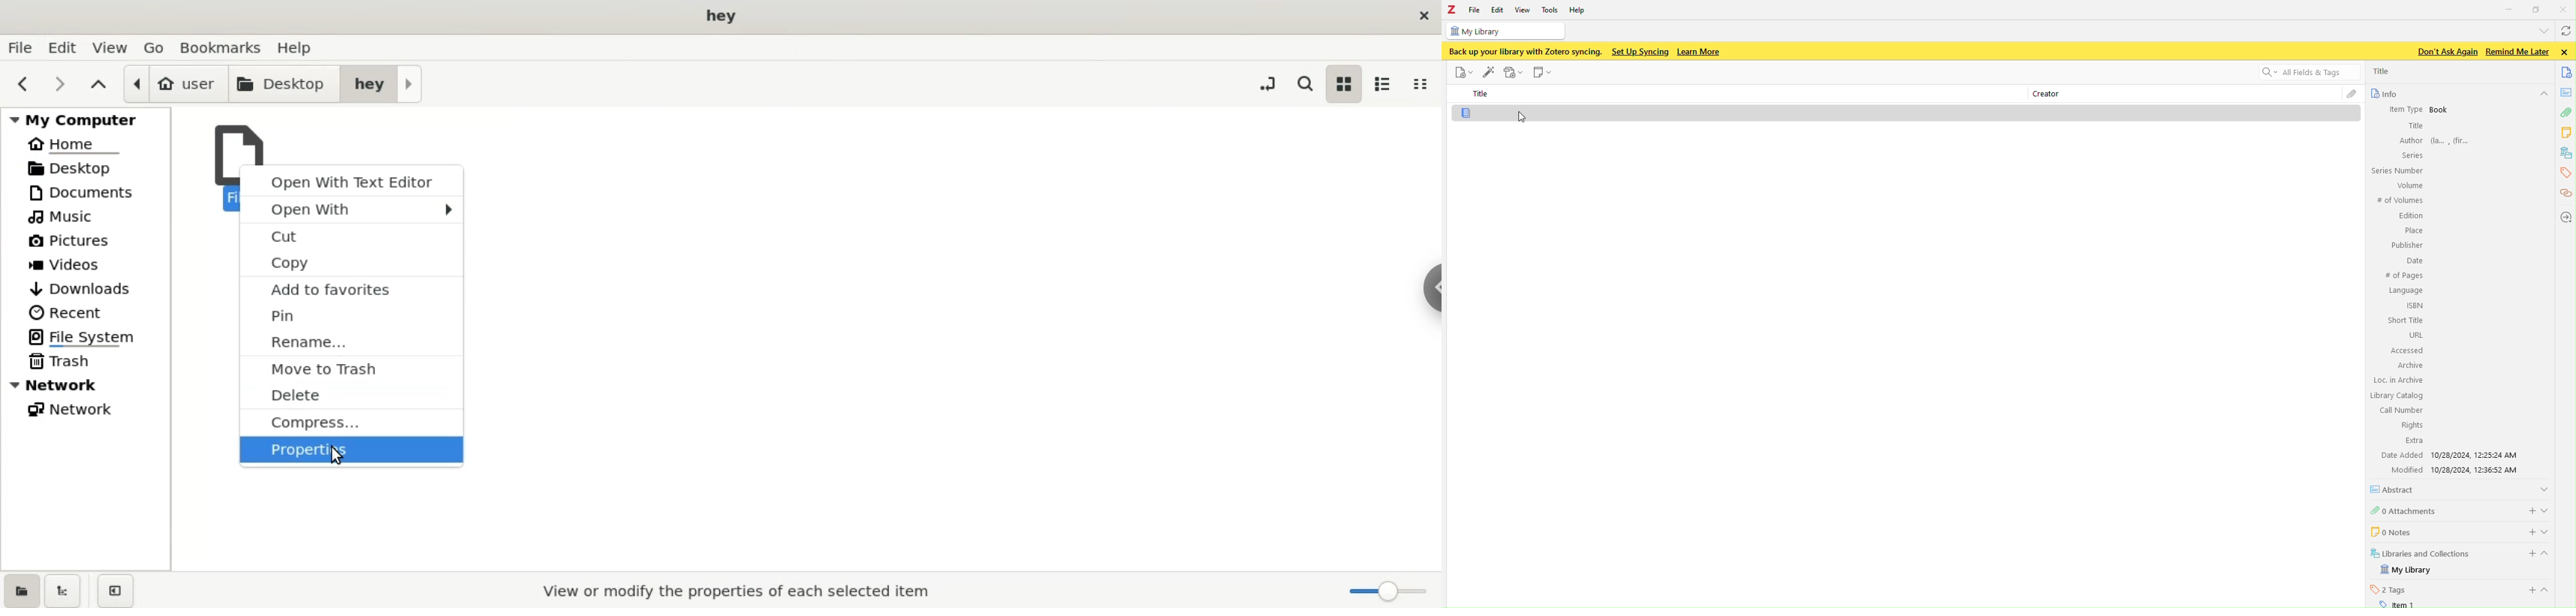 The width and height of the screenshot is (2576, 616). Describe the element at coordinates (2402, 470) in the screenshot. I see `‘Modified` at that location.